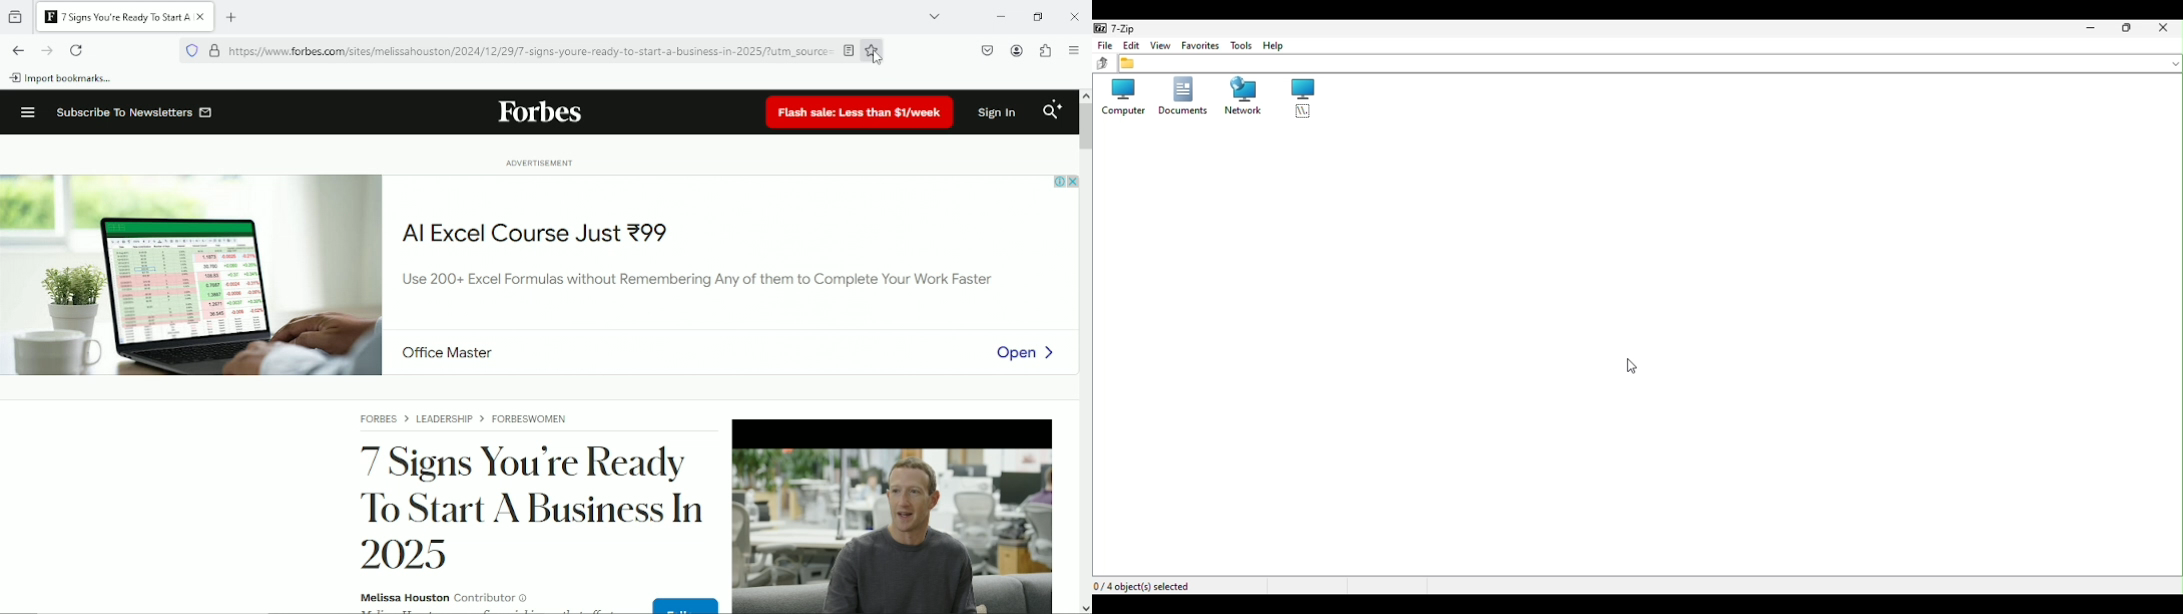 The image size is (2184, 616). What do you see at coordinates (17, 50) in the screenshot?
I see `Go back` at bounding box center [17, 50].